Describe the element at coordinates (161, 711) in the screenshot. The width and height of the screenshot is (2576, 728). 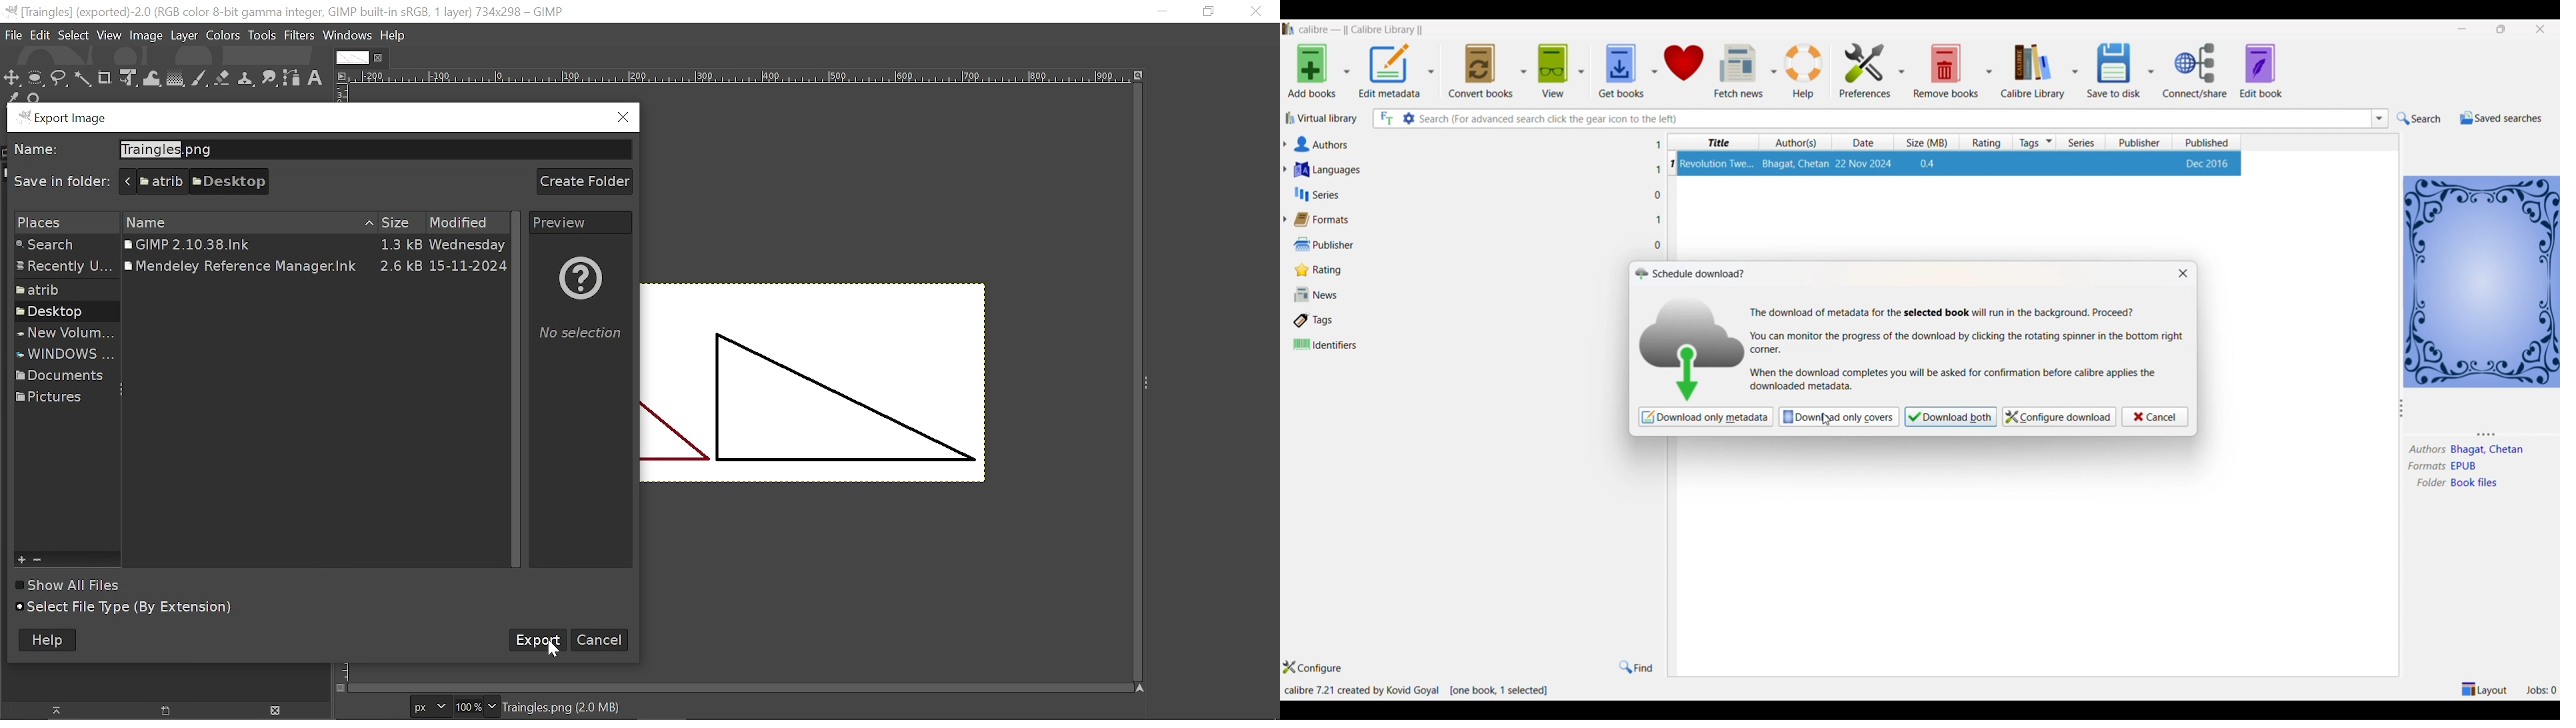
I see `Create a new display for this image` at that location.